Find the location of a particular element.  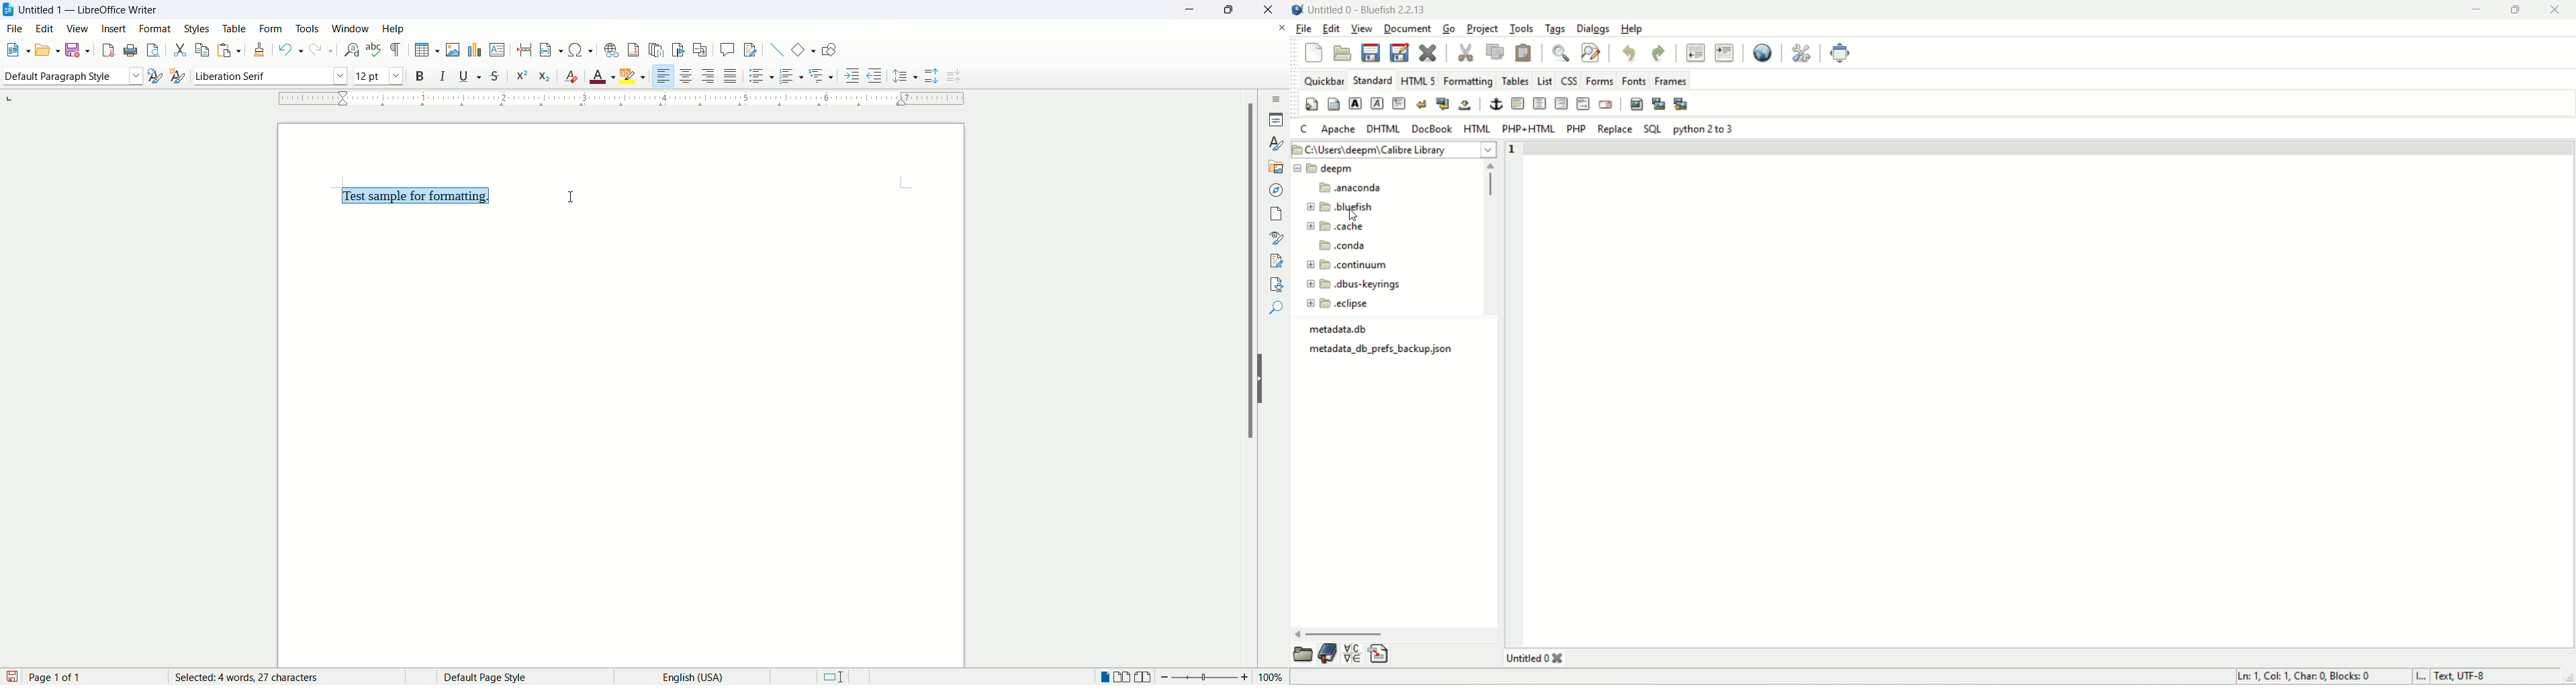

SQL is located at coordinates (1653, 129).